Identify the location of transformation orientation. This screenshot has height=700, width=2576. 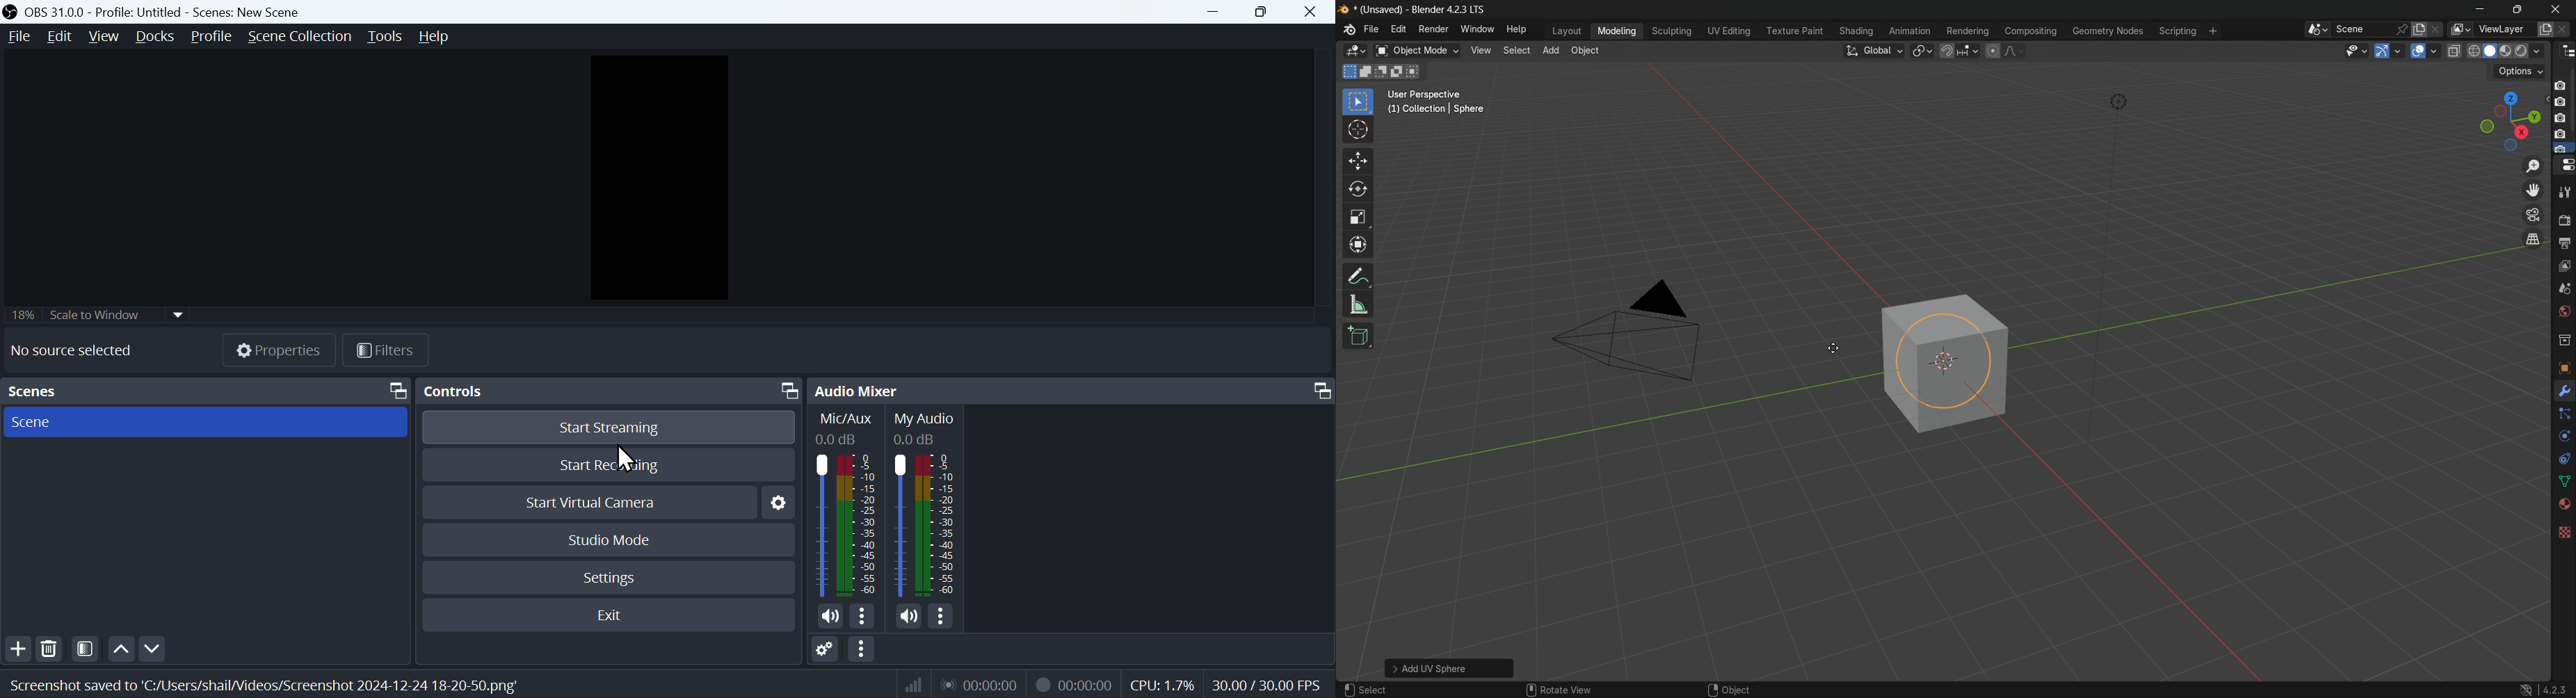
(1874, 50).